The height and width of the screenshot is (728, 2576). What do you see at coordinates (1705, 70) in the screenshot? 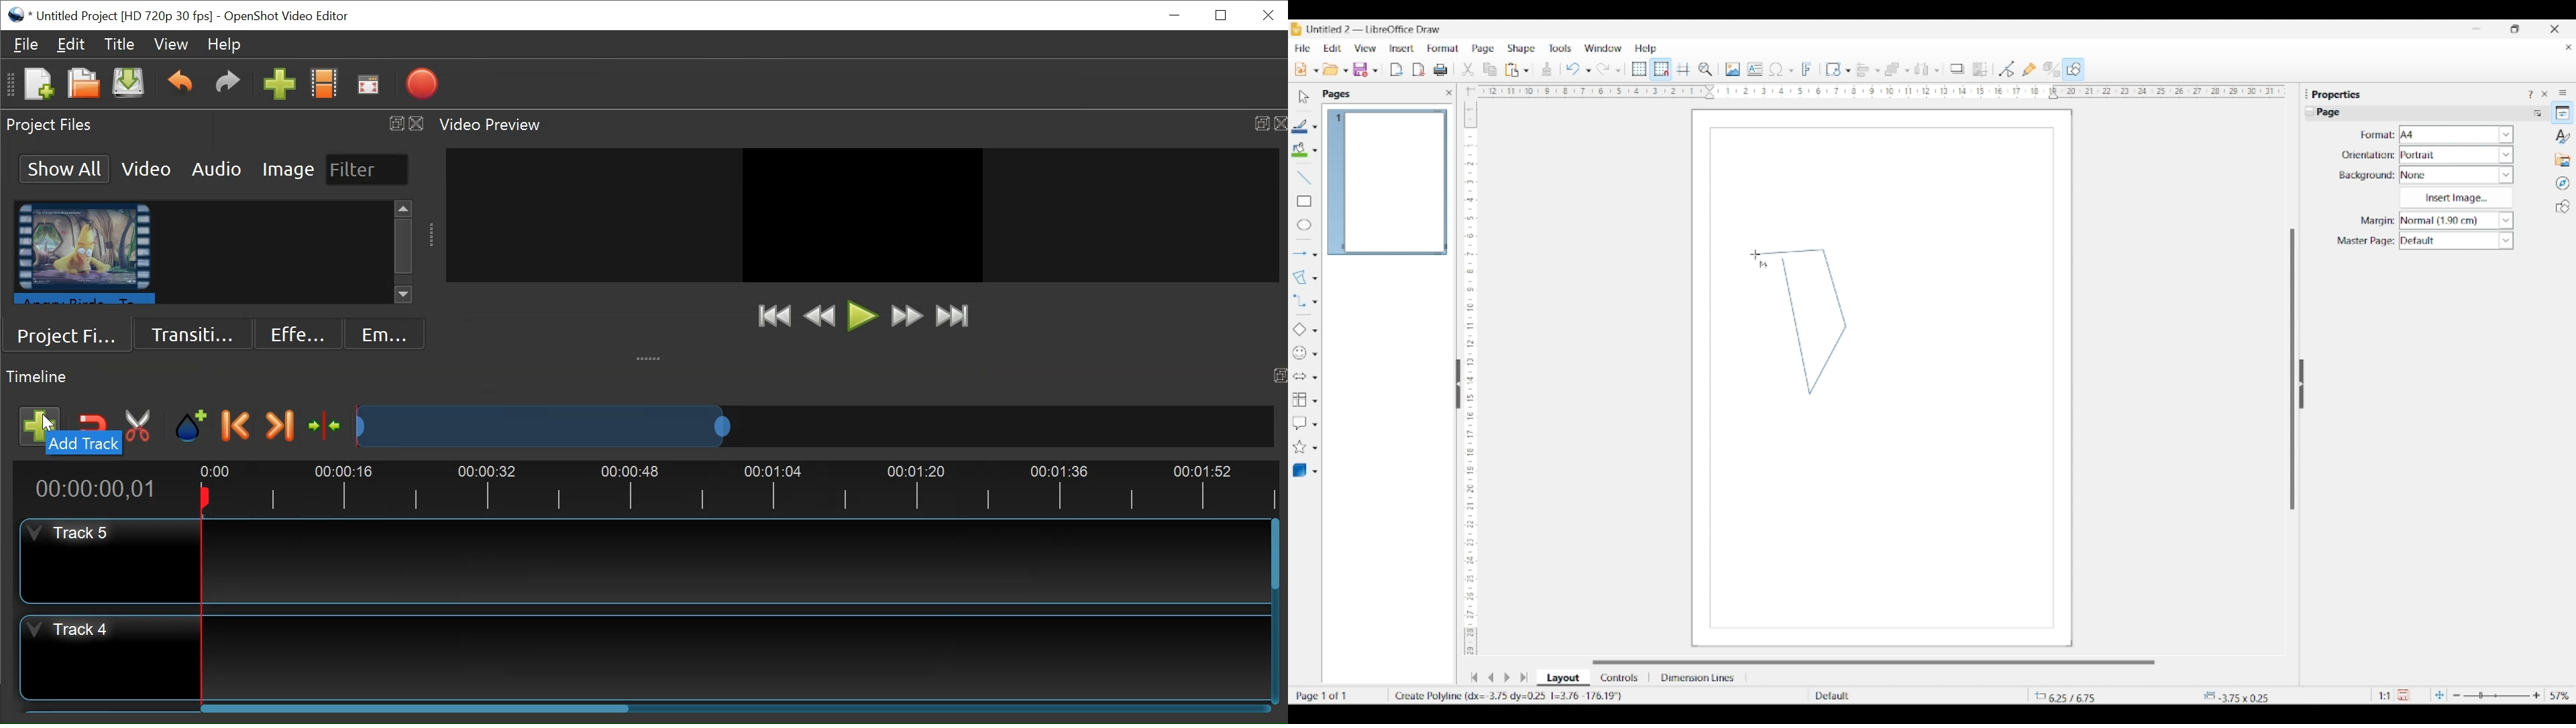
I see `Zoom and pan` at bounding box center [1705, 70].